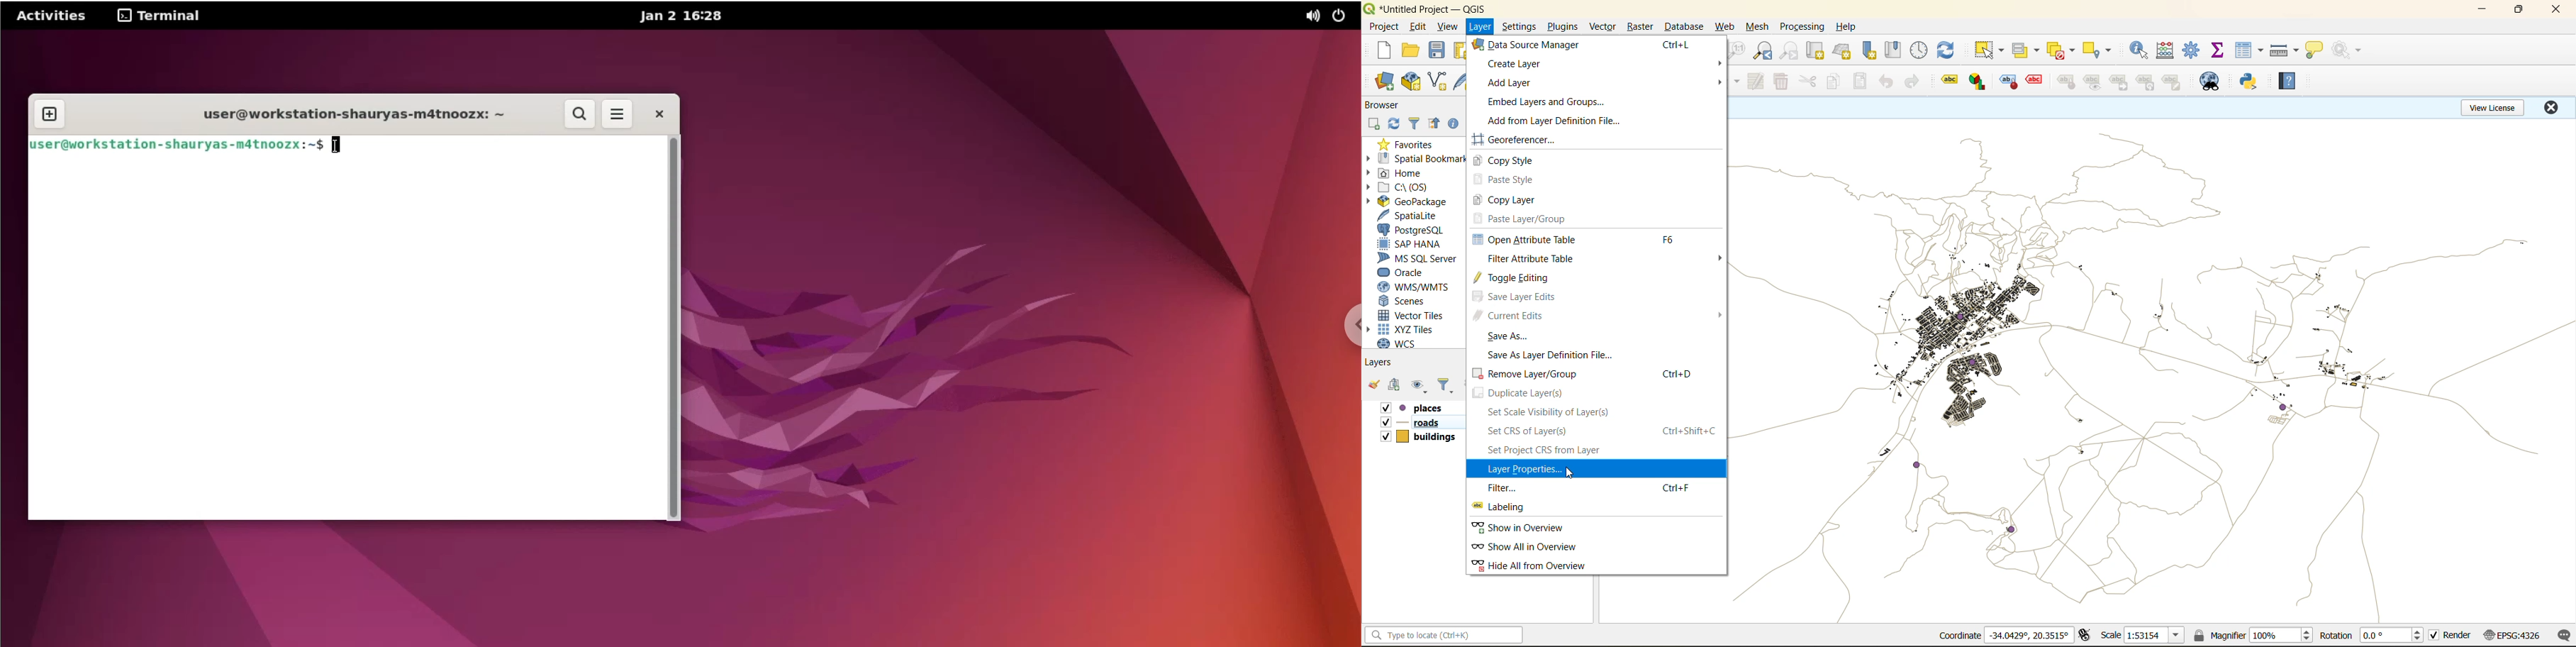 This screenshot has width=2576, height=672. What do you see at coordinates (1386, 27) in the screenshot?
I see `project` at bounding box center [1386, 27].